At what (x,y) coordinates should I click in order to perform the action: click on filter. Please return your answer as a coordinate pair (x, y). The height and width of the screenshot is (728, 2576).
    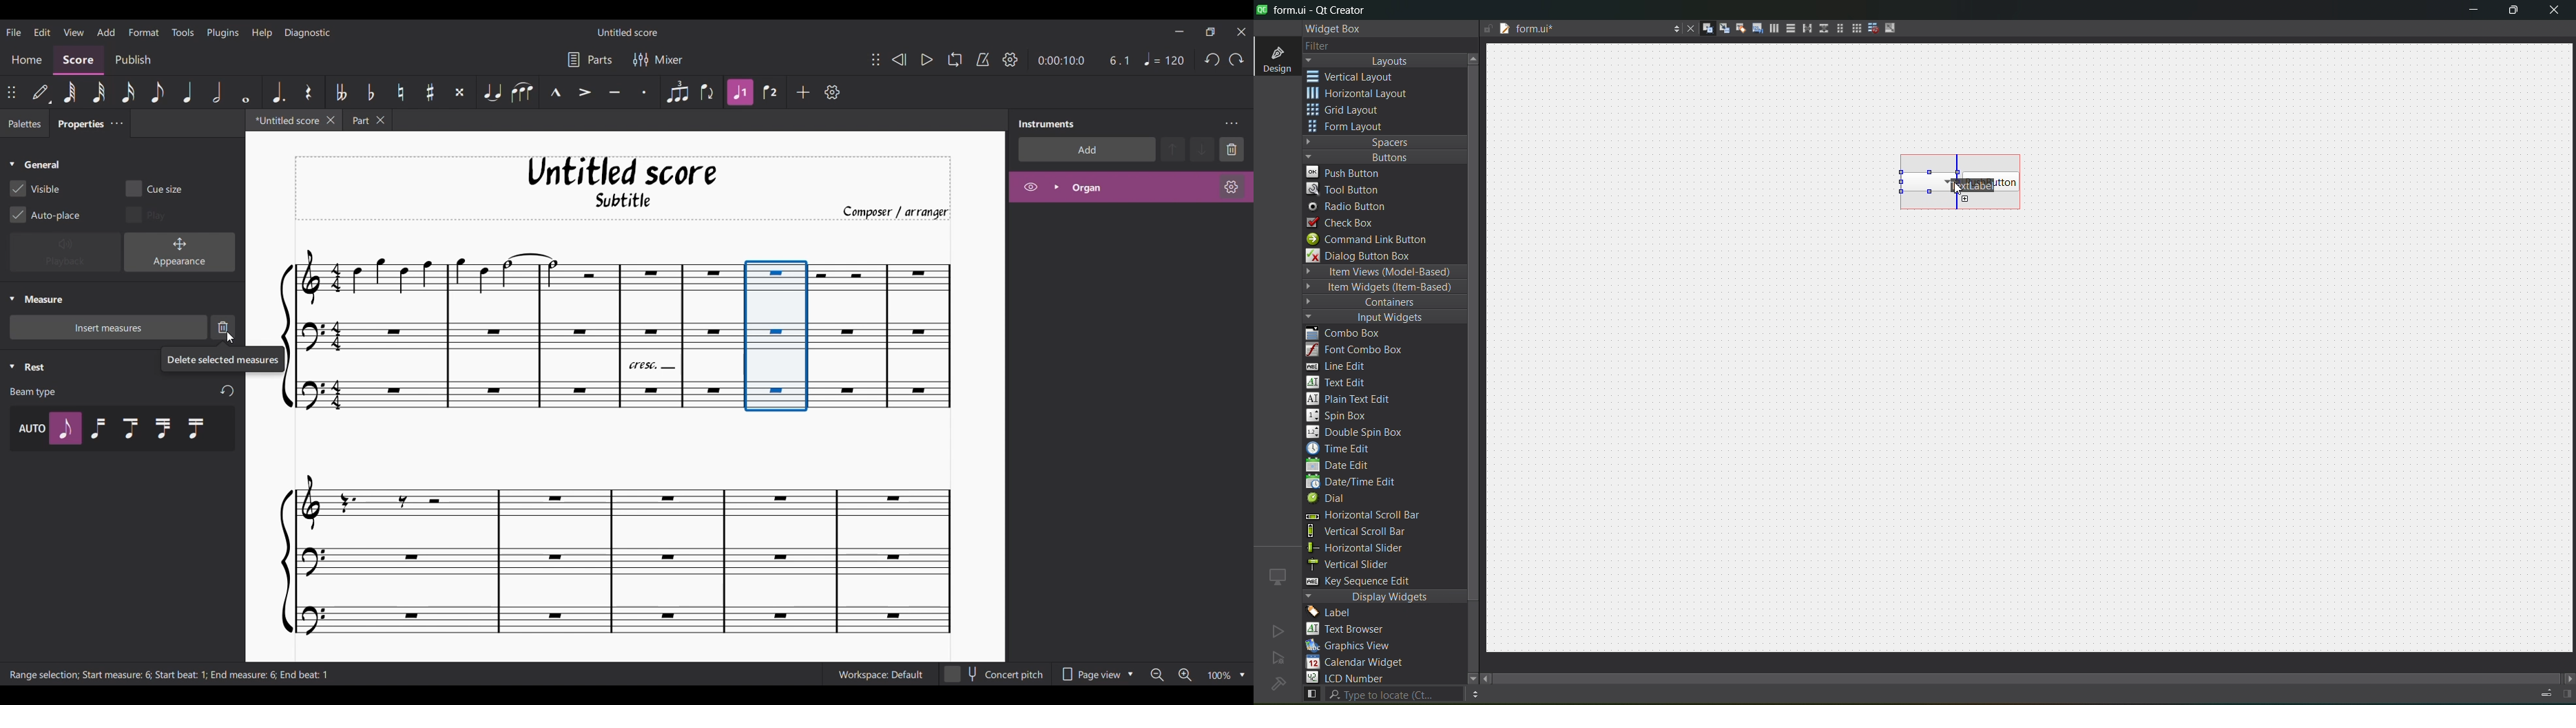
    Looking at the image, I should click on (1328, 47).